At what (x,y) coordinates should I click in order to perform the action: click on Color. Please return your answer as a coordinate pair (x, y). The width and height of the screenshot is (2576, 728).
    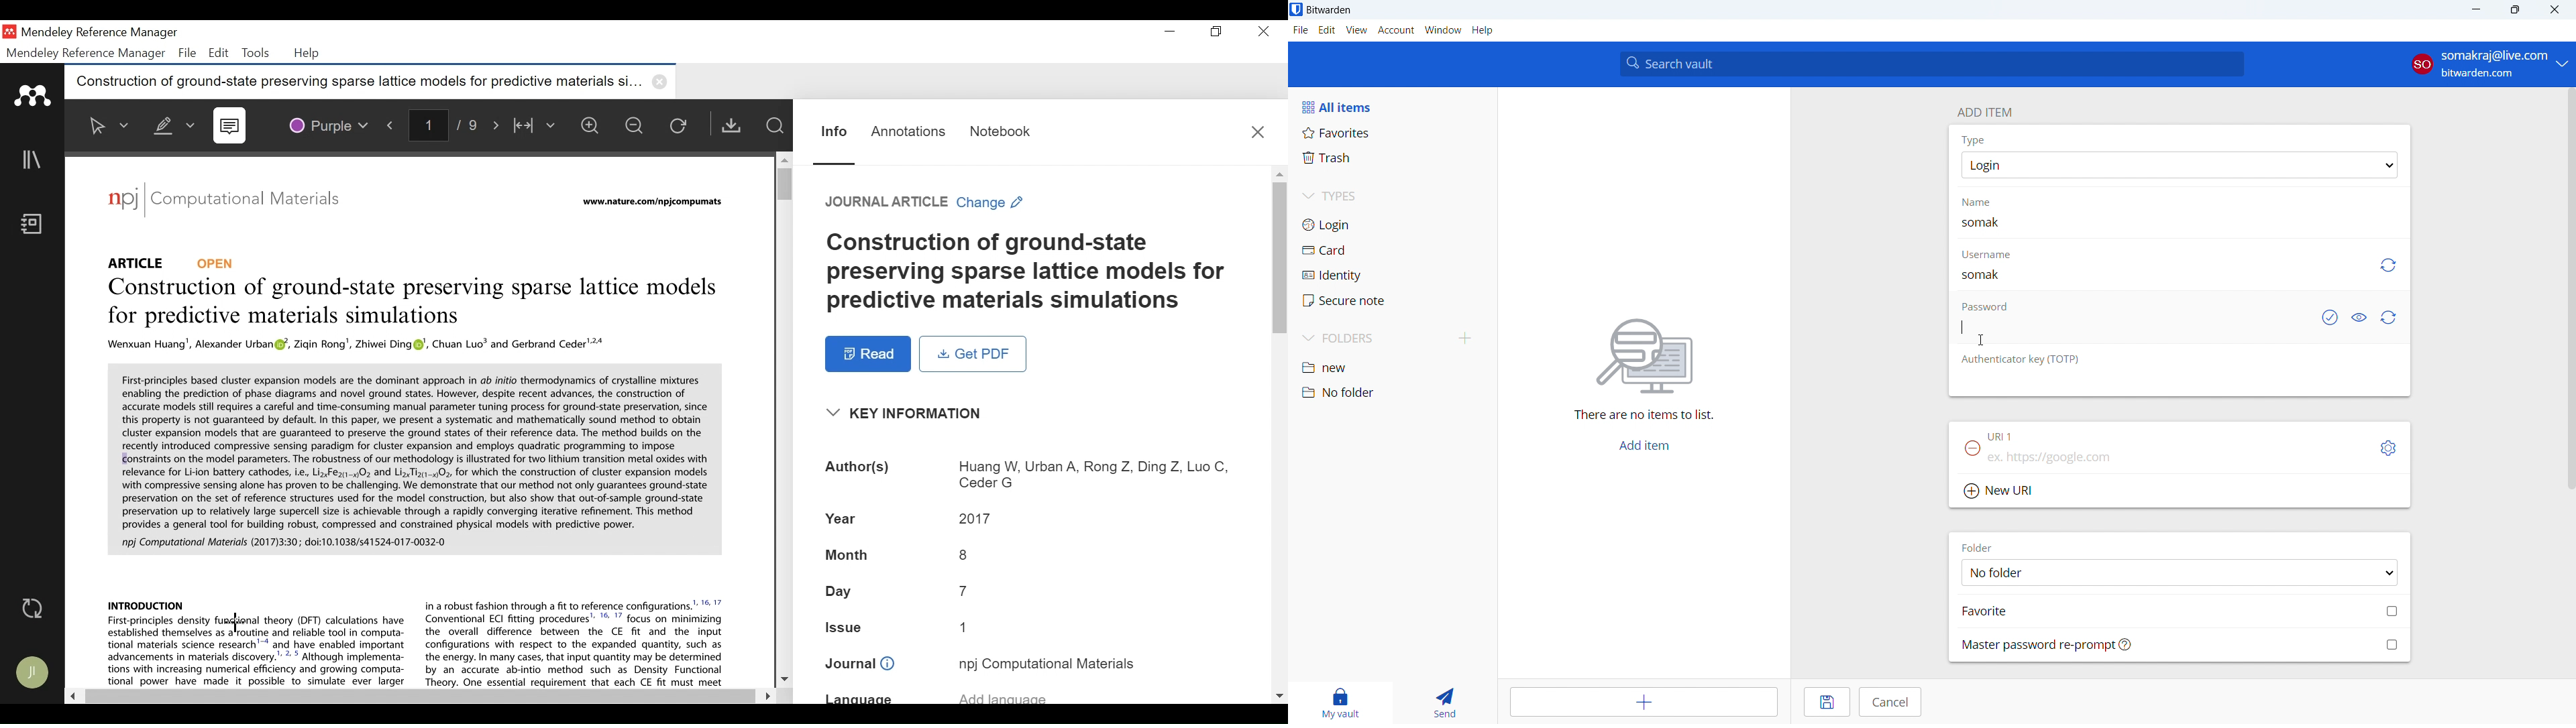
    Looking at the image, I should click on (329, 124).